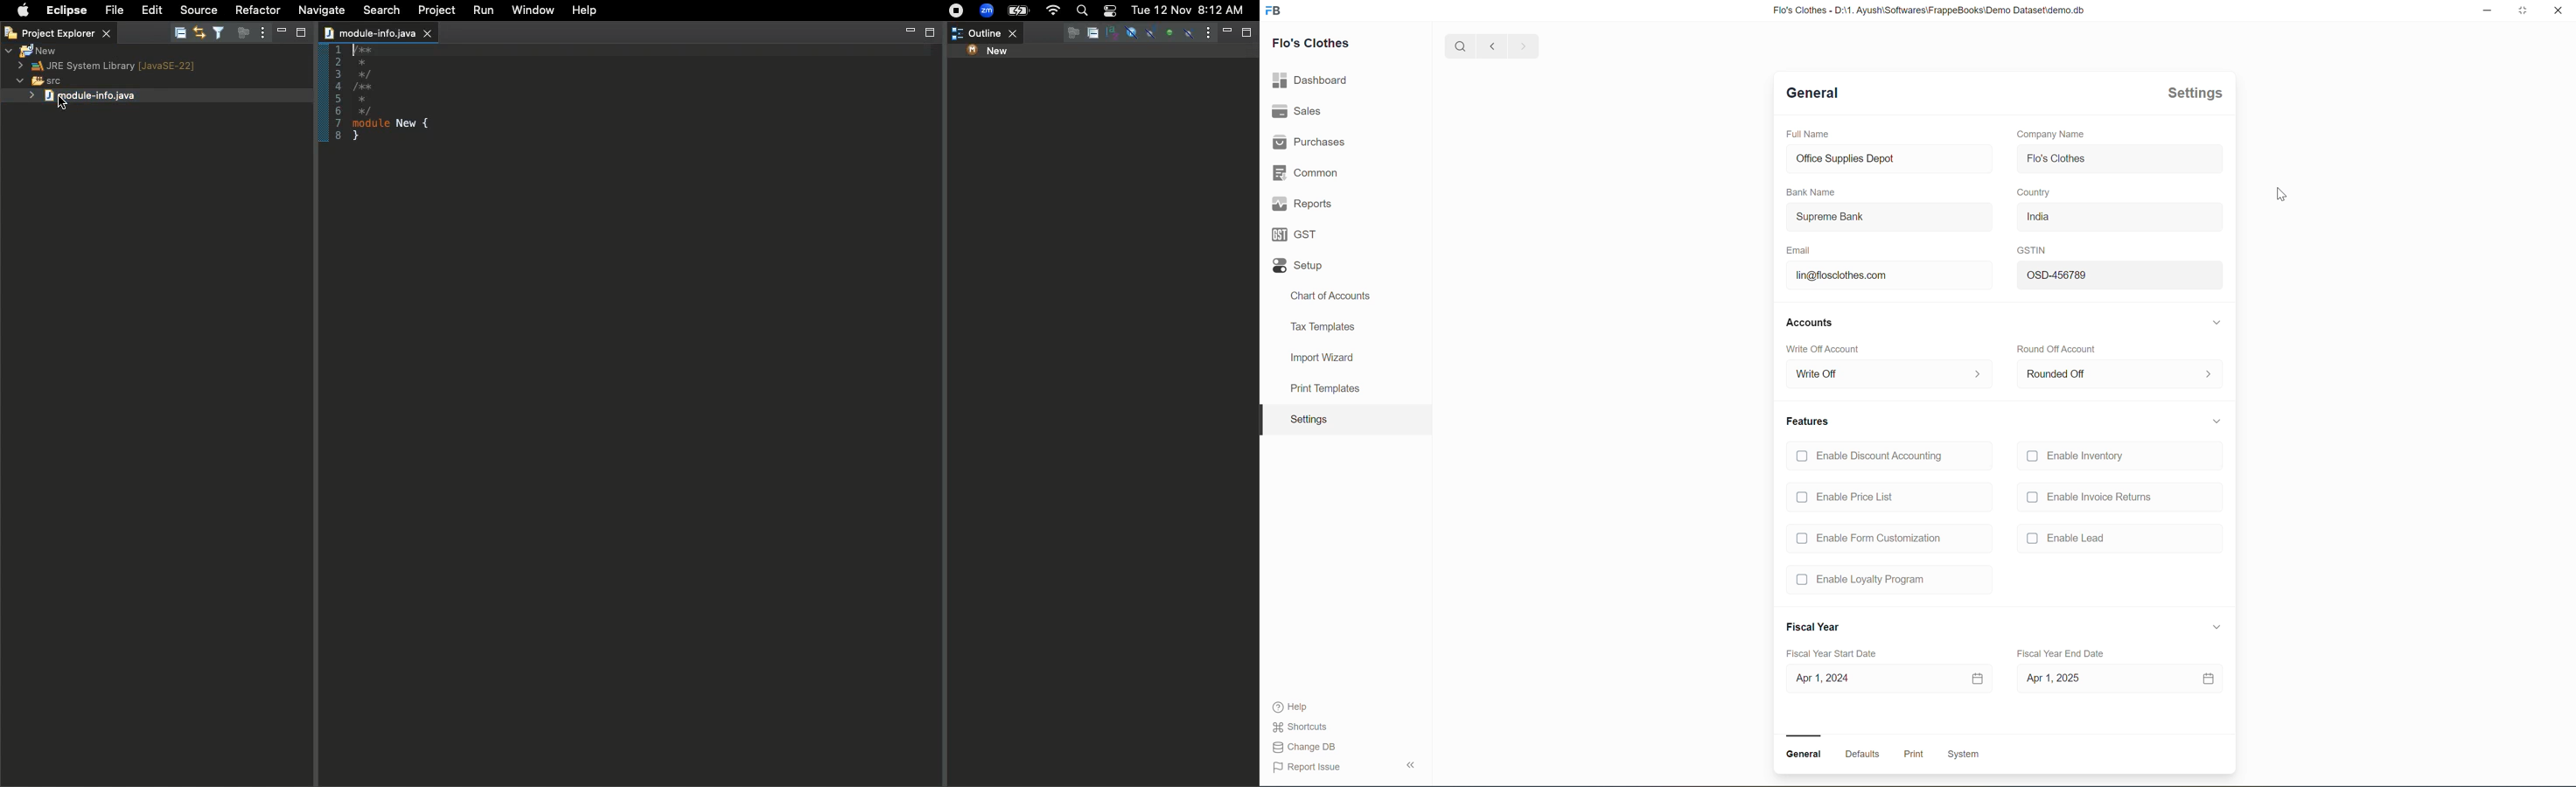 The height and width of the screenshot is (812, 2576). Describe the element at coordinates (984, 10) in the screenshot. I see `Zoom` at that location.